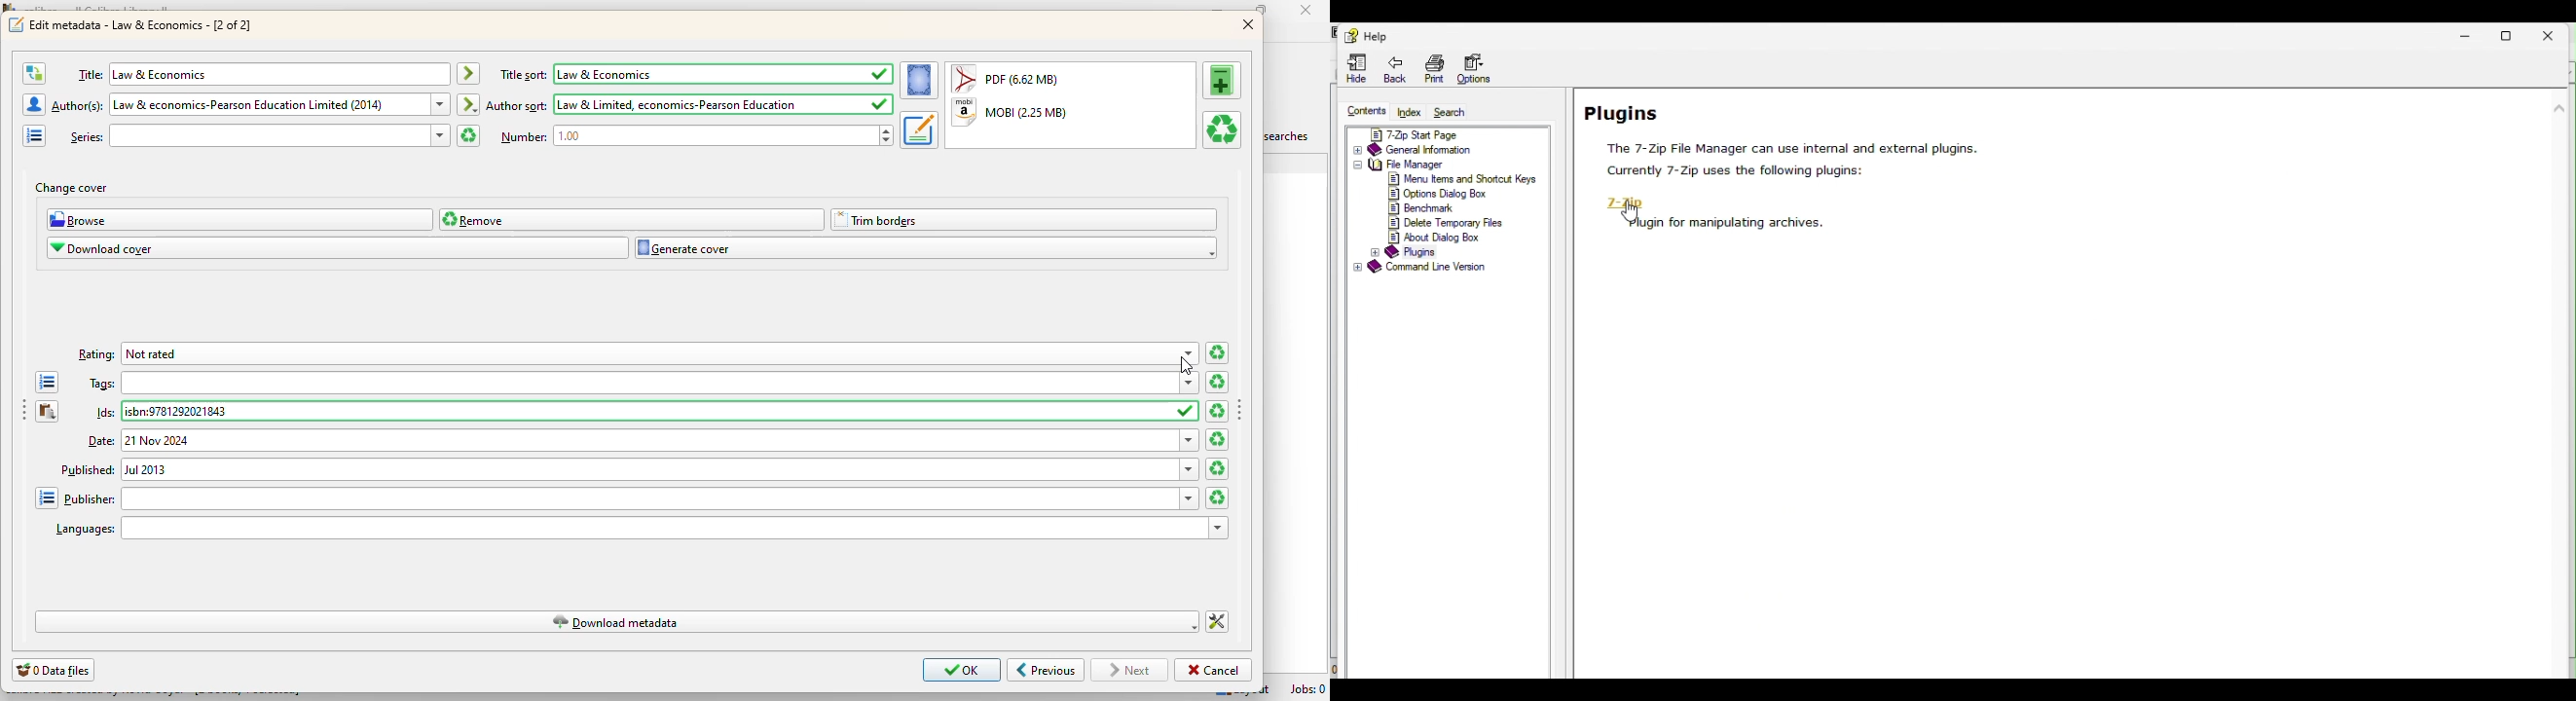 This screenshot has width=2576, height=728. What do you see at coordinates (1046, 671) in the screenshot?
I see `previous` at bounding box center [1046, 671].